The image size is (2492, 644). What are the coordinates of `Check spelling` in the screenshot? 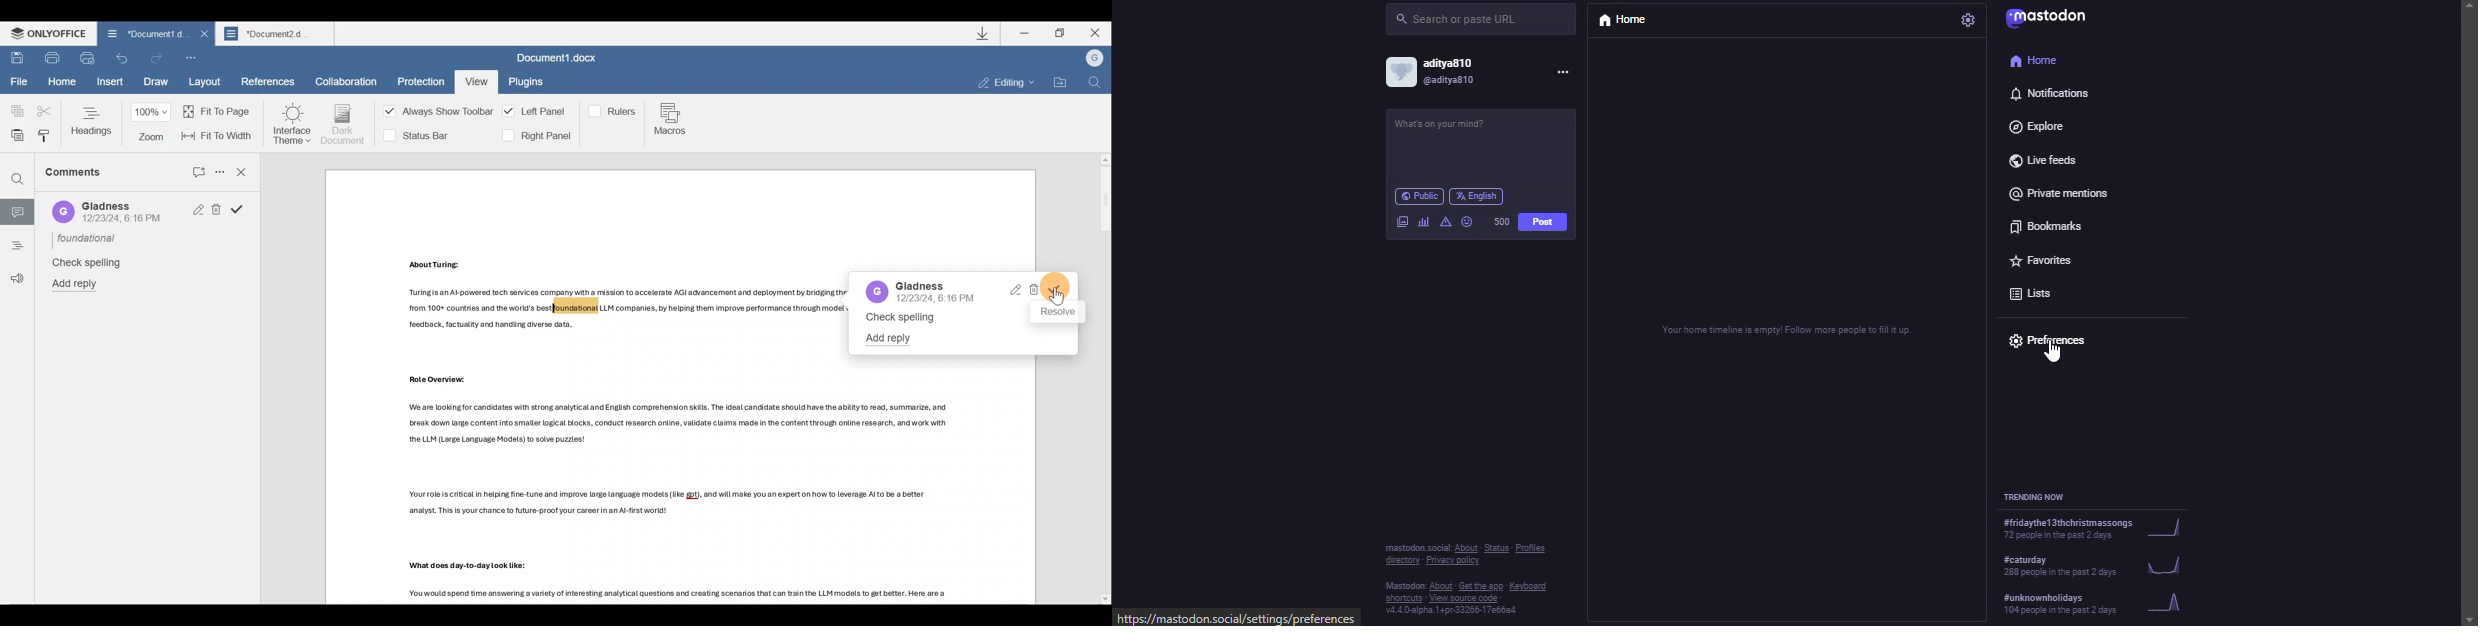 It's located at (85, 263).